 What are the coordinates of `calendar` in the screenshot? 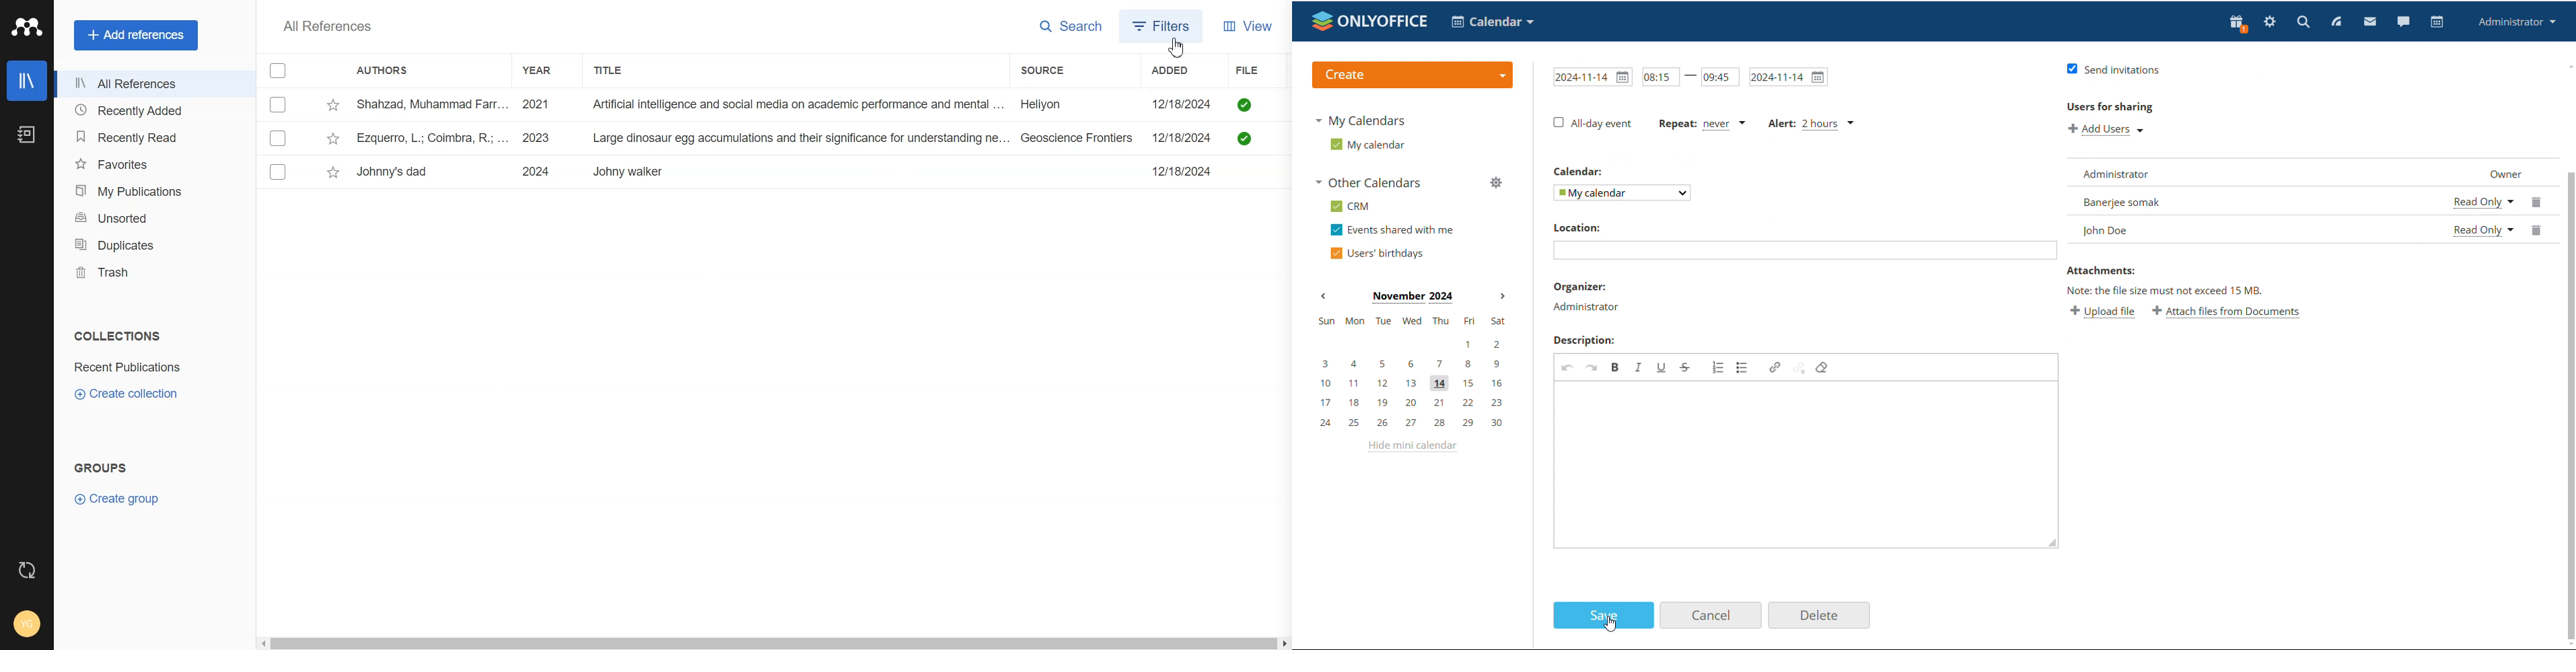 It's located at (2438, 22).